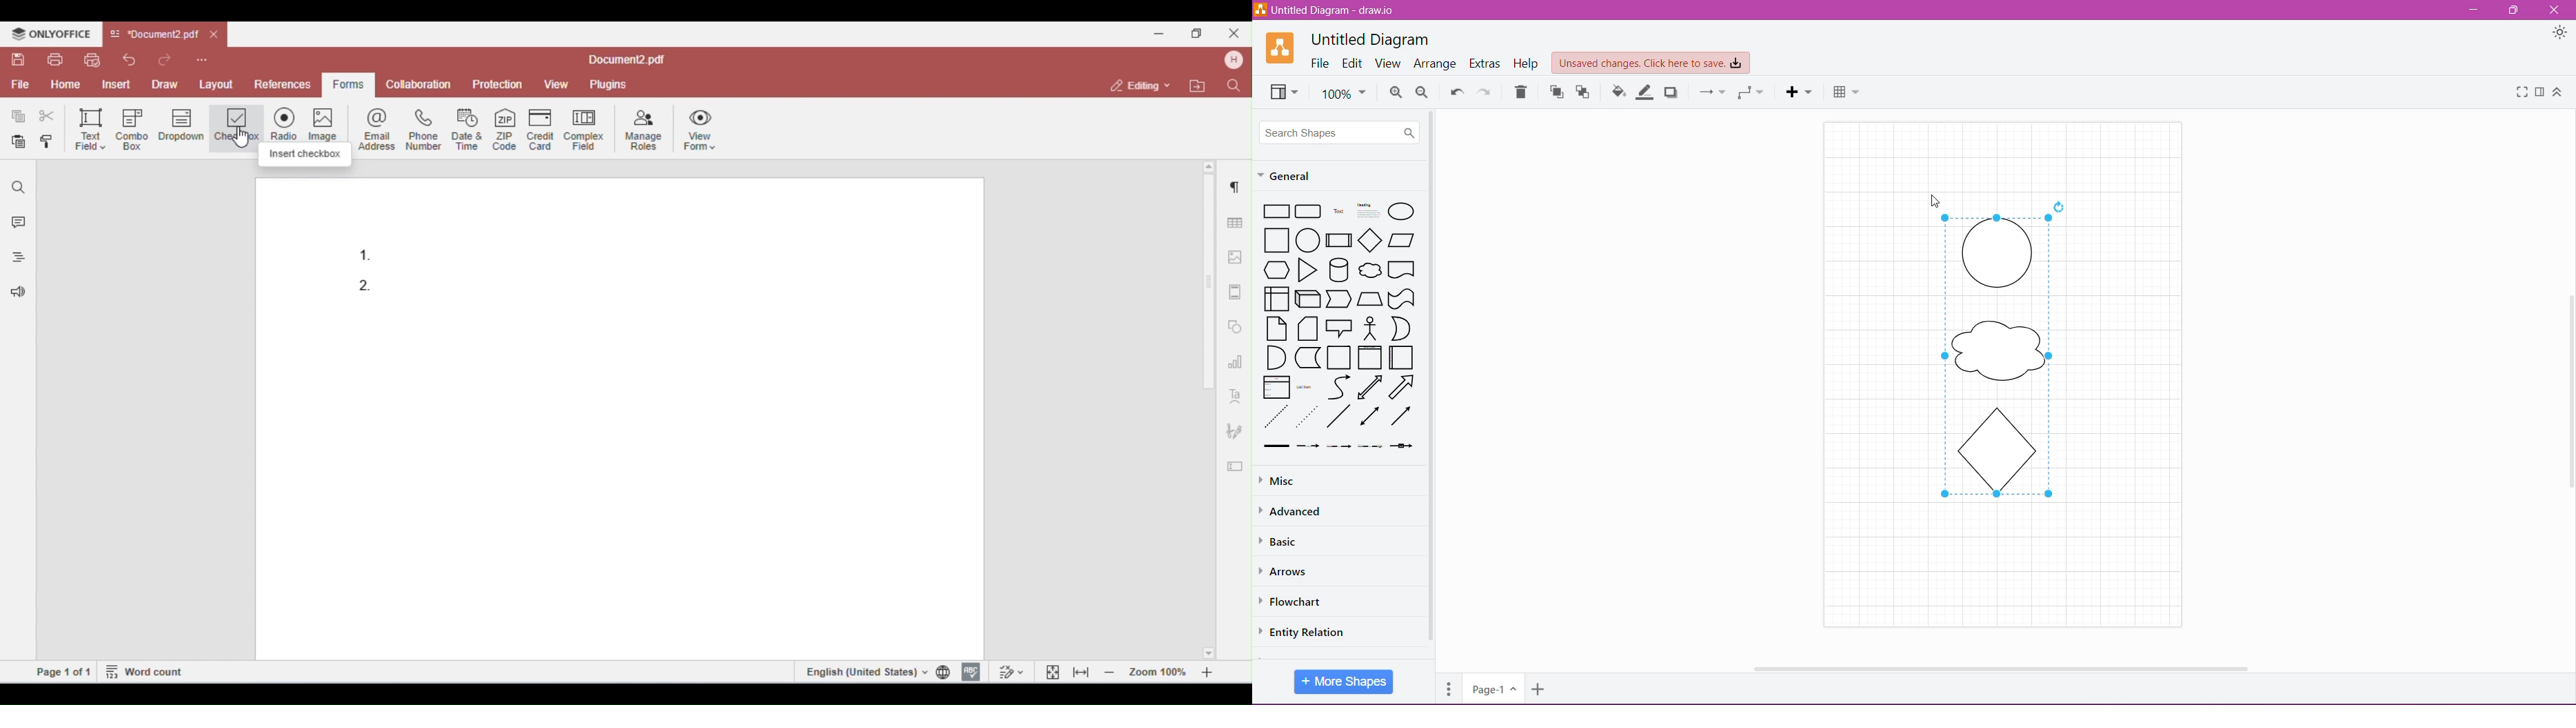  I want to click on Vertical Scroll Bar, so click(1431, 377).